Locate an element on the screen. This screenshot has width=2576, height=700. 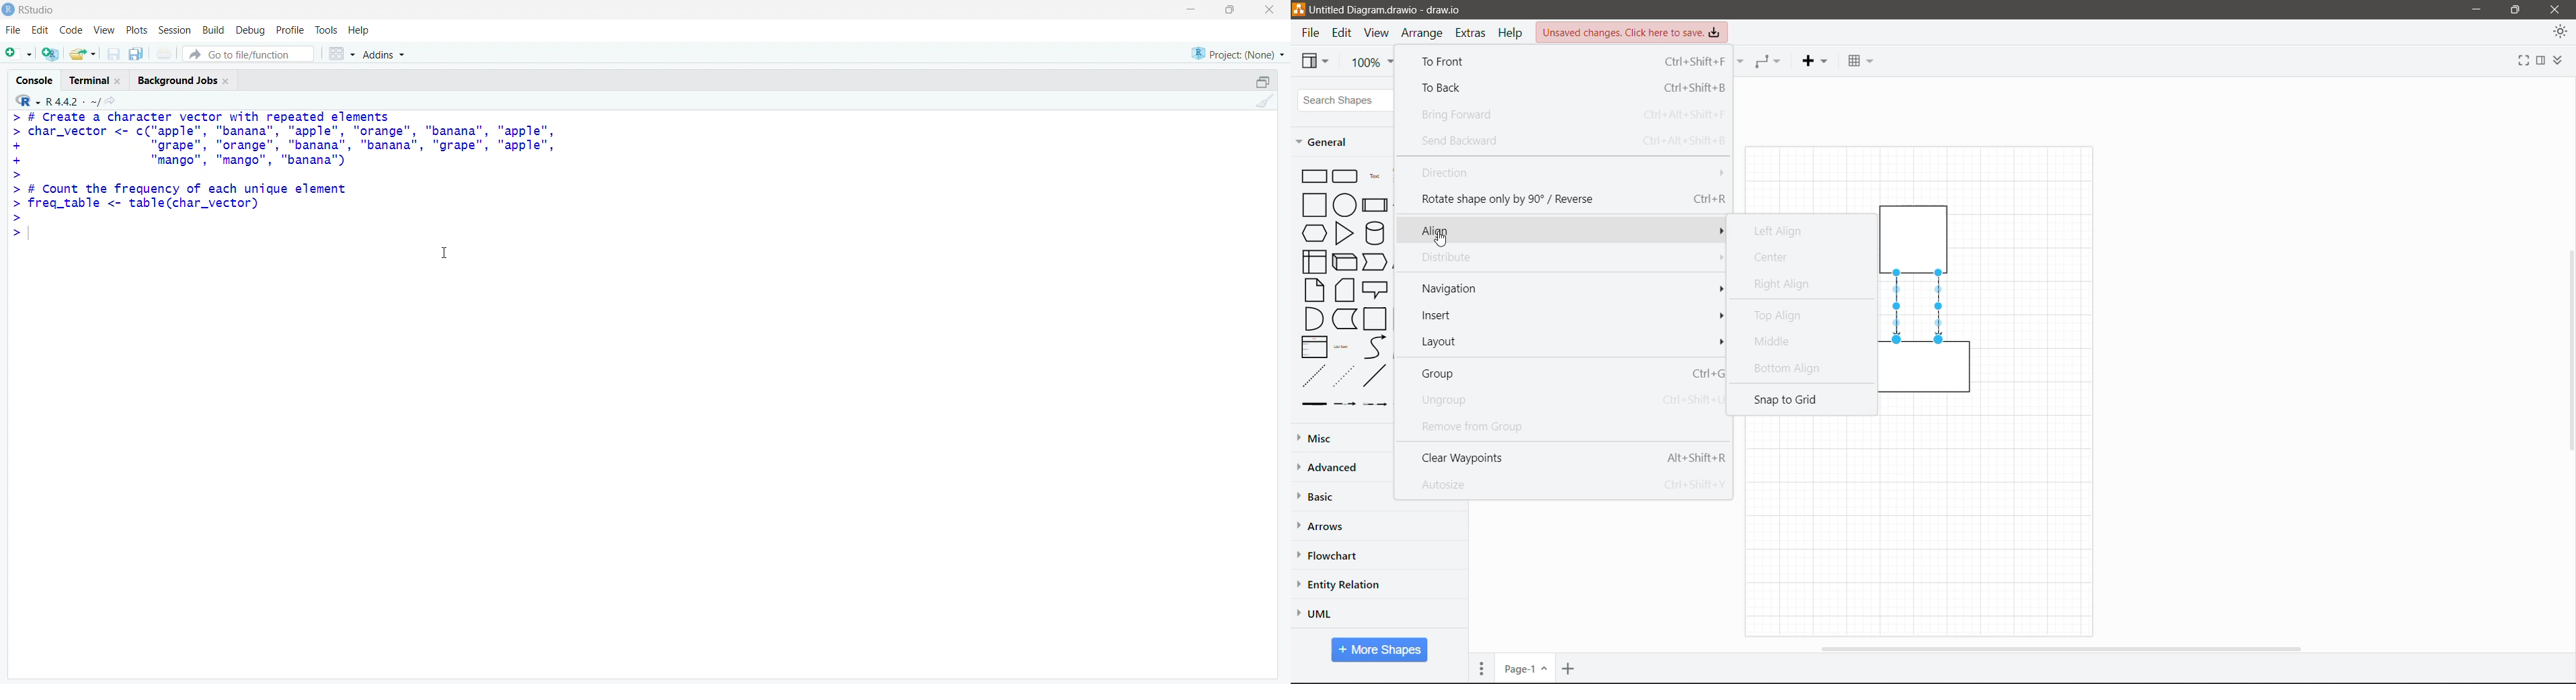
Minimize is located at coordinates (1186, 11).